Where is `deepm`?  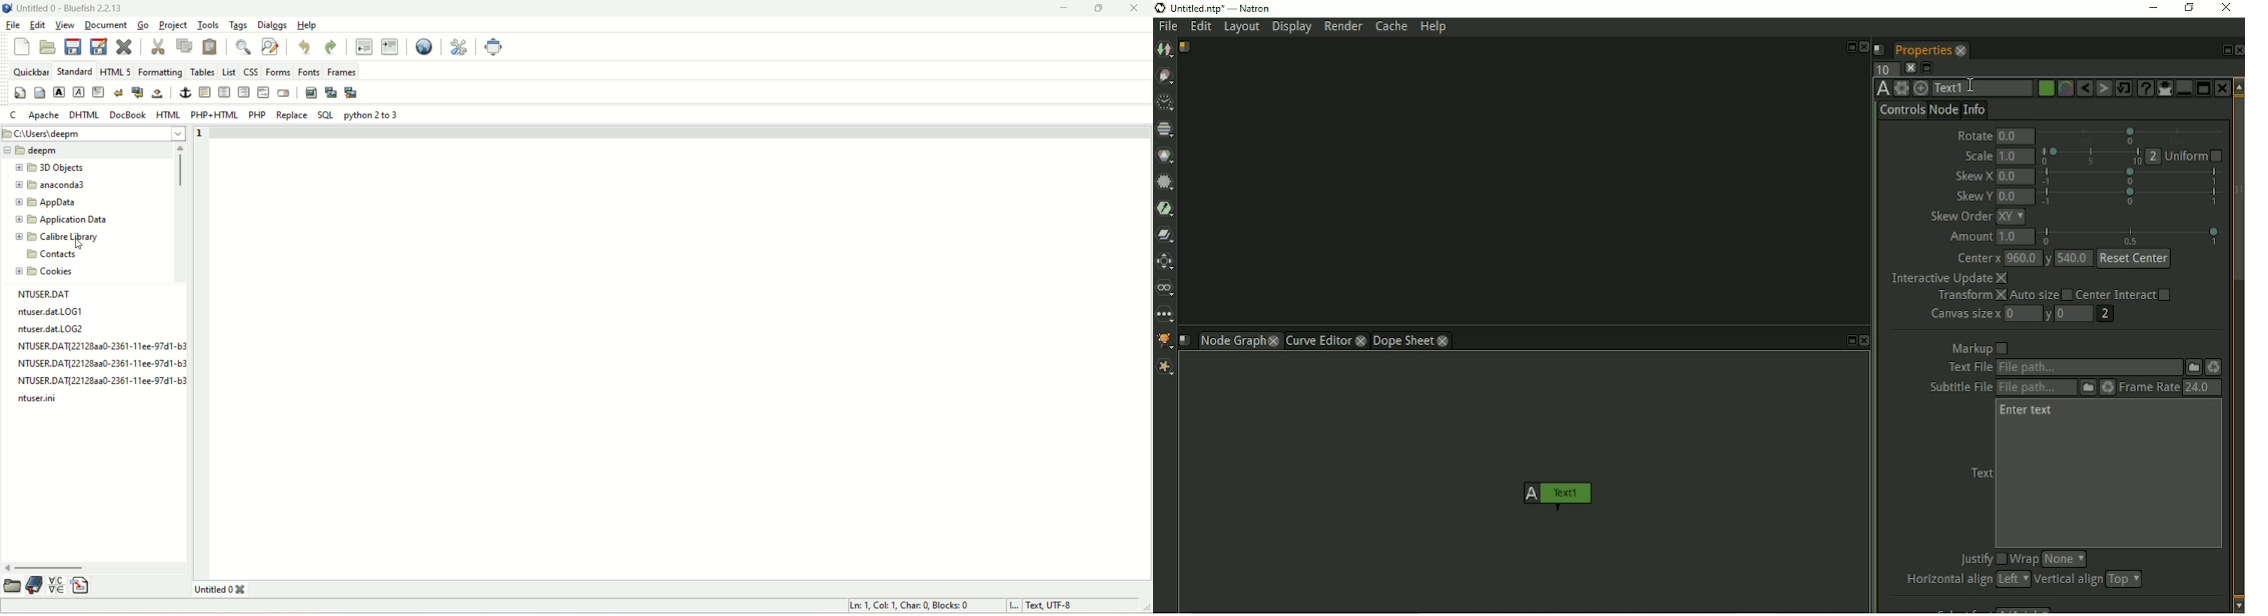
deepm is located at coordinates (84, 151).